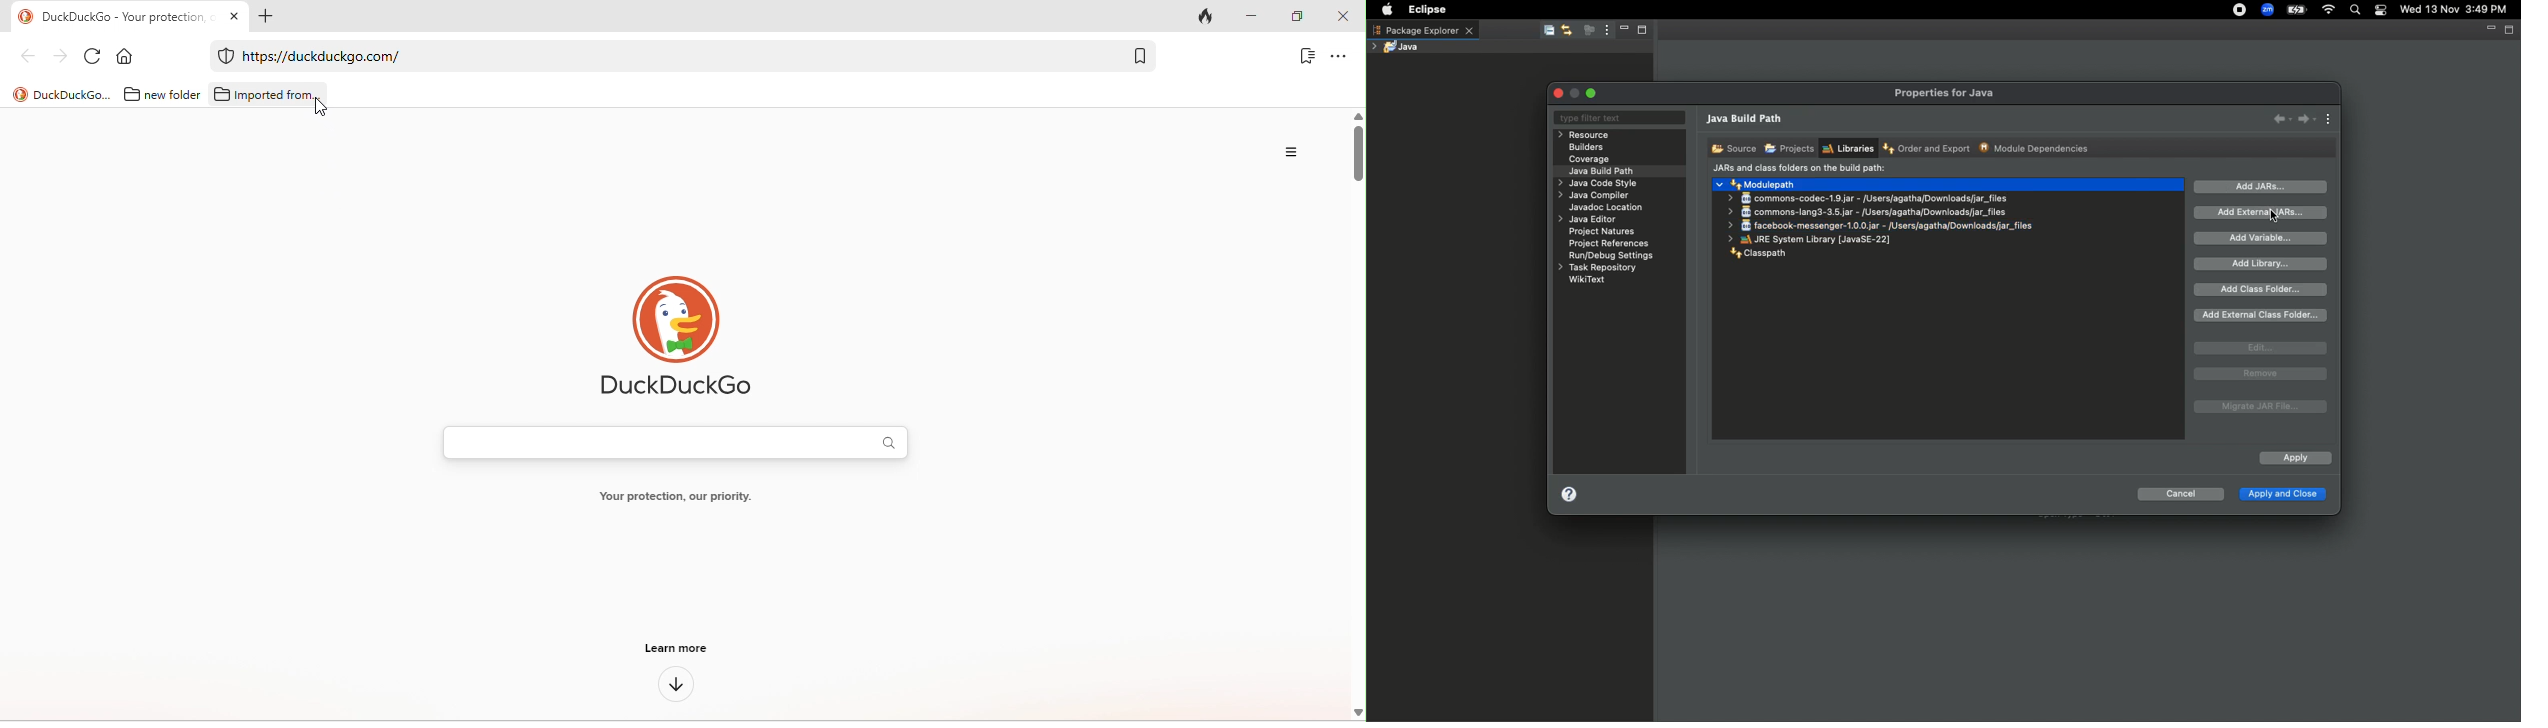 This screenshot has width=2548, height=728. Describe the element at coordinates (1422, 30) in the screenshot. I see `Package explorer` at that location.